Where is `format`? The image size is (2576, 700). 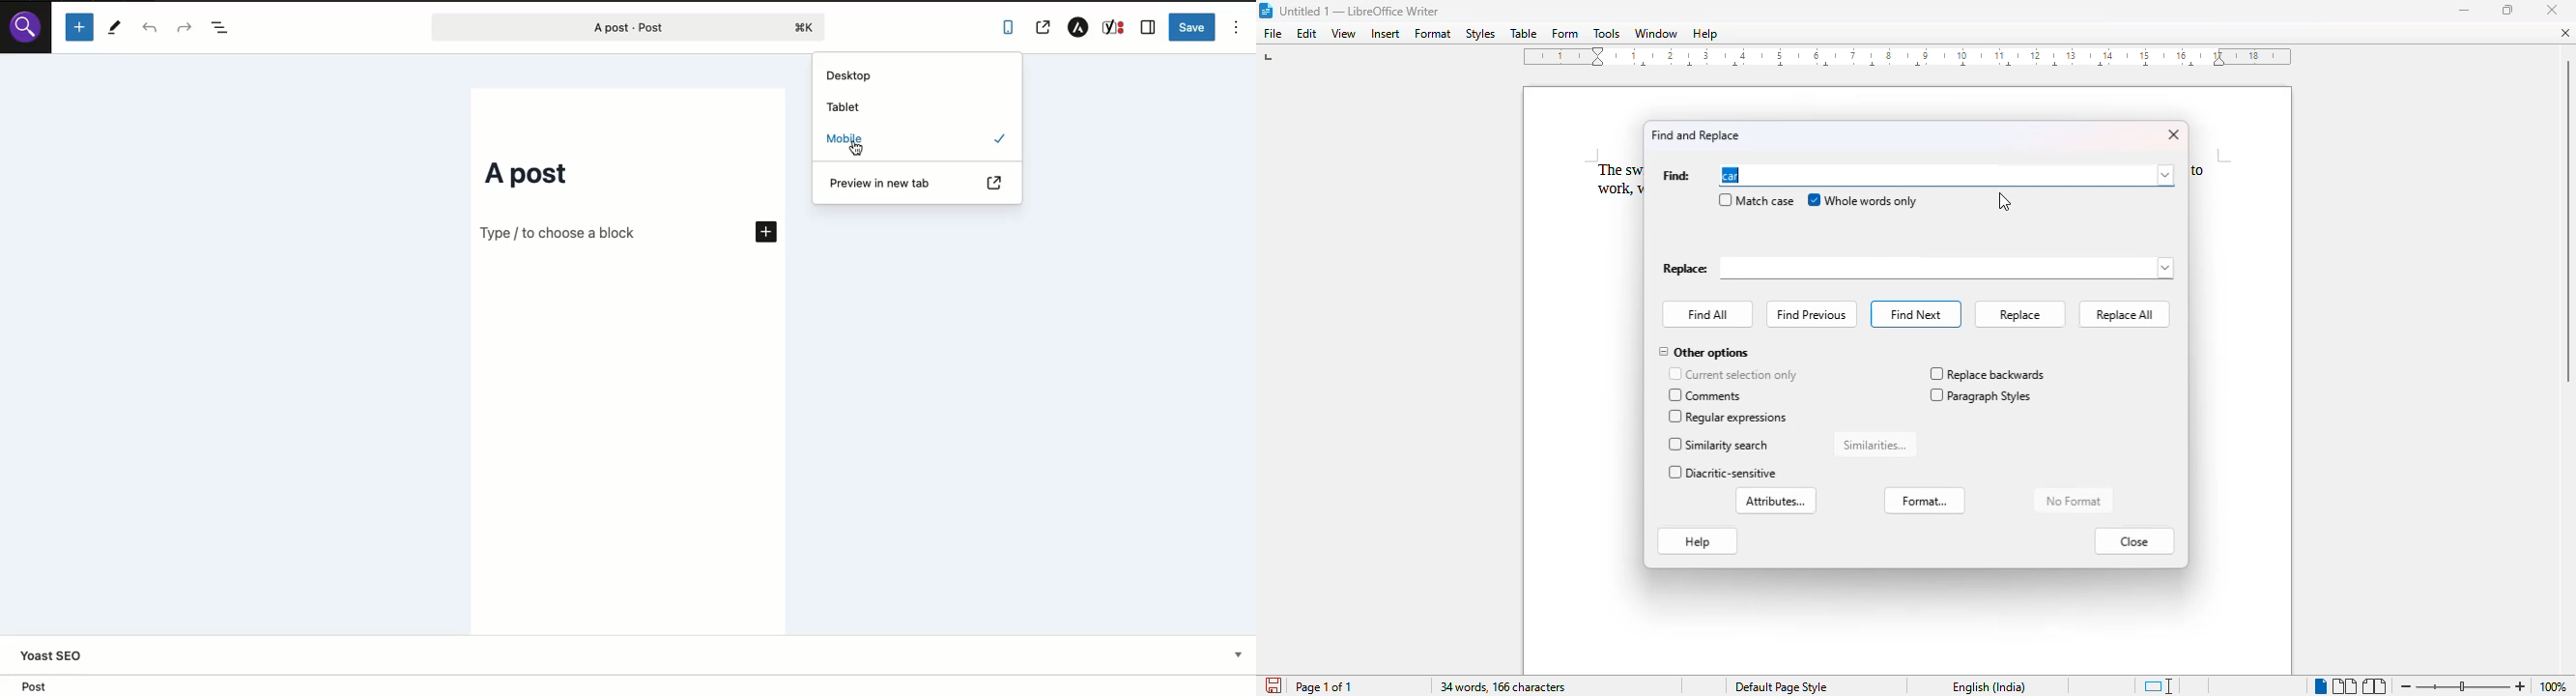 format is located at coordinates (1434, 33).